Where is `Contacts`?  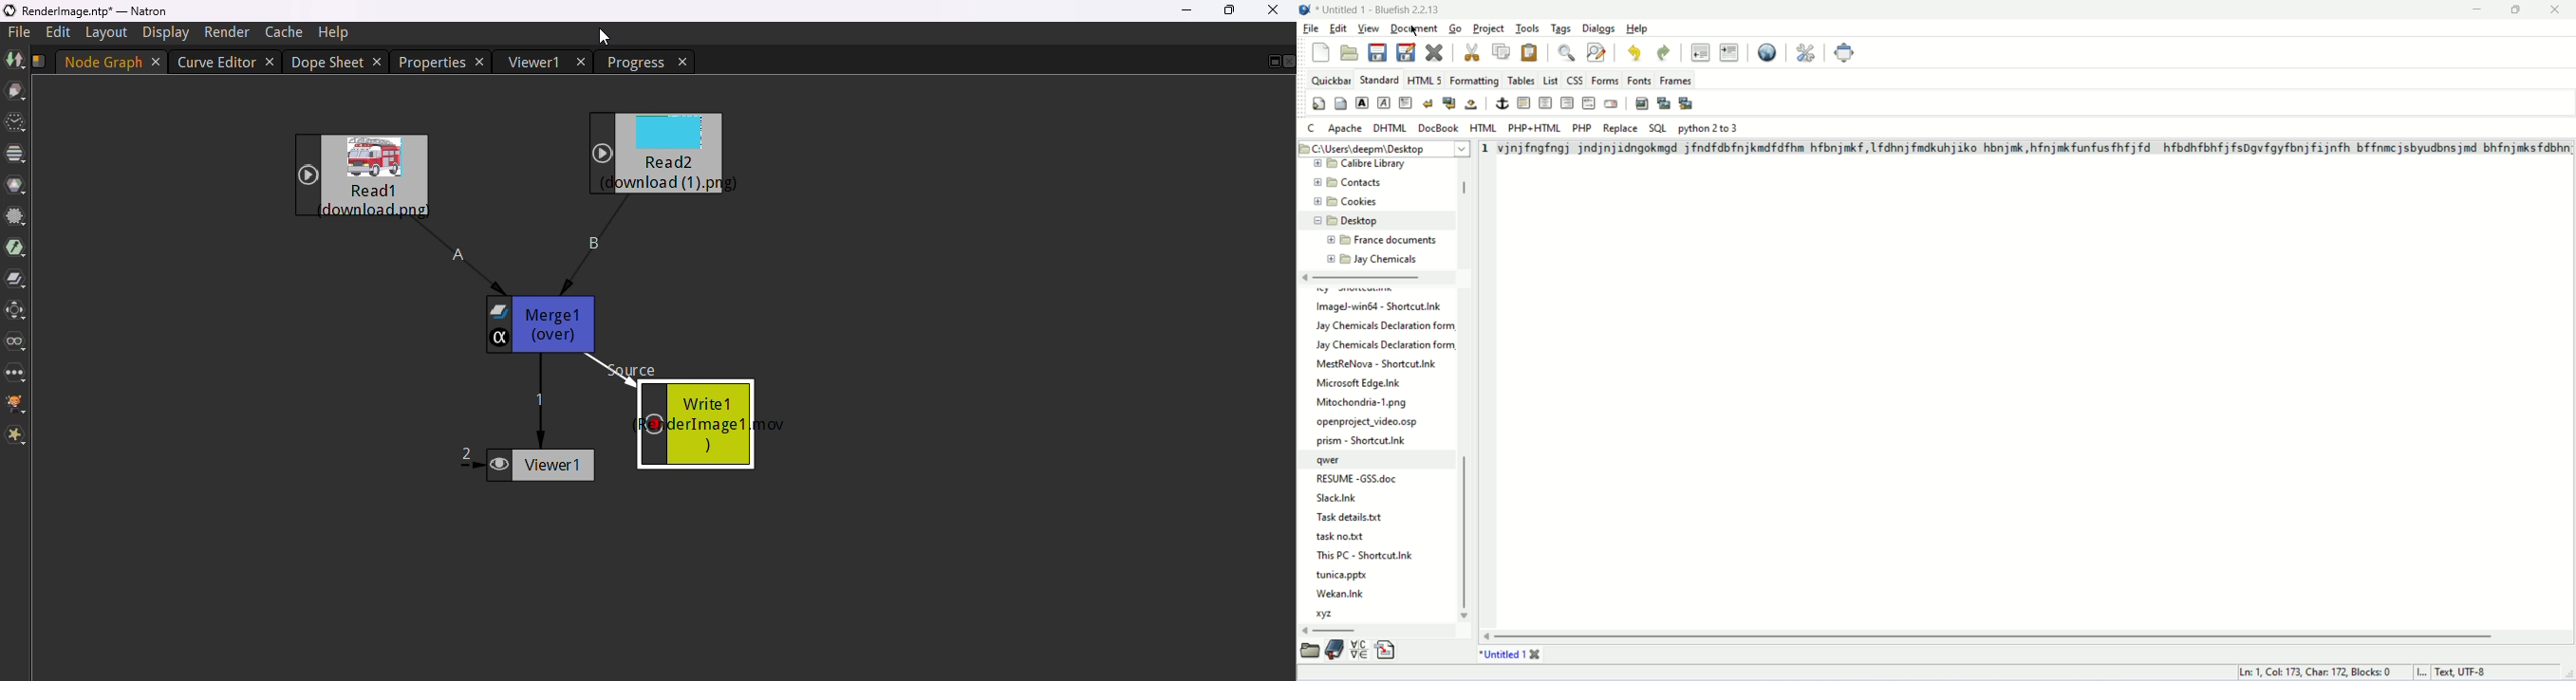
Contacts is located at coordinates (1360, 183).